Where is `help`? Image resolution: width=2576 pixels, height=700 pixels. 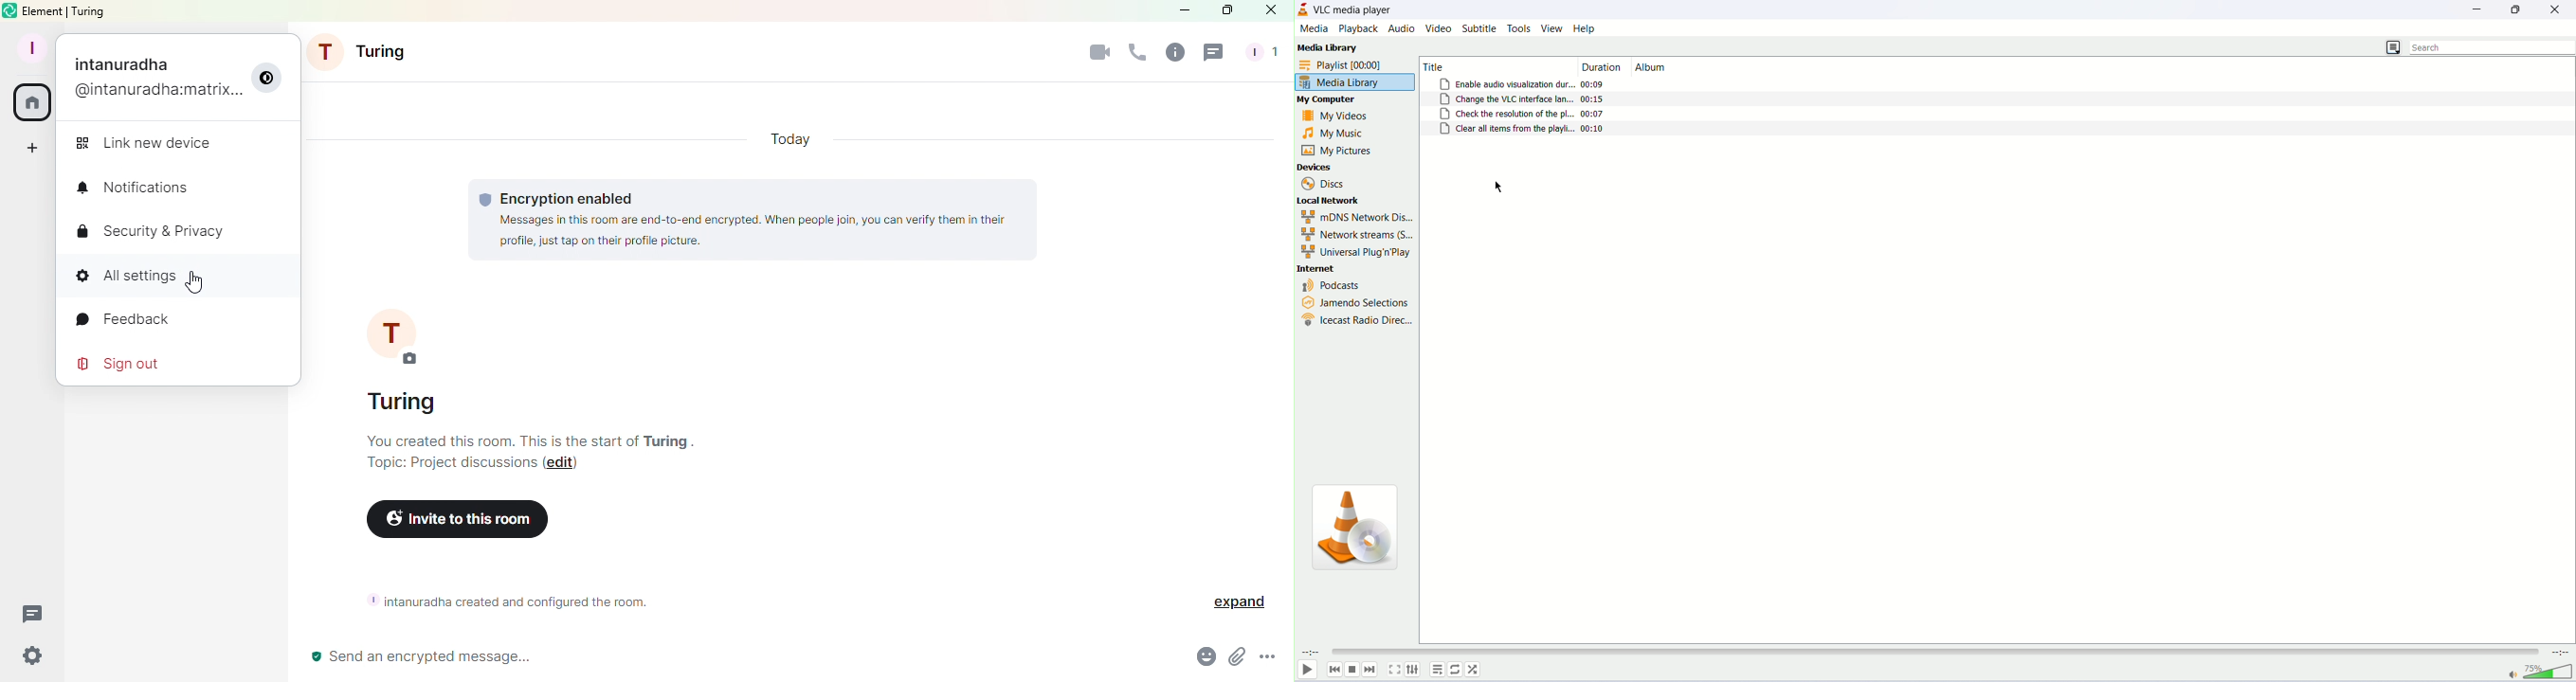
help is located at coordinates (1584, 29).